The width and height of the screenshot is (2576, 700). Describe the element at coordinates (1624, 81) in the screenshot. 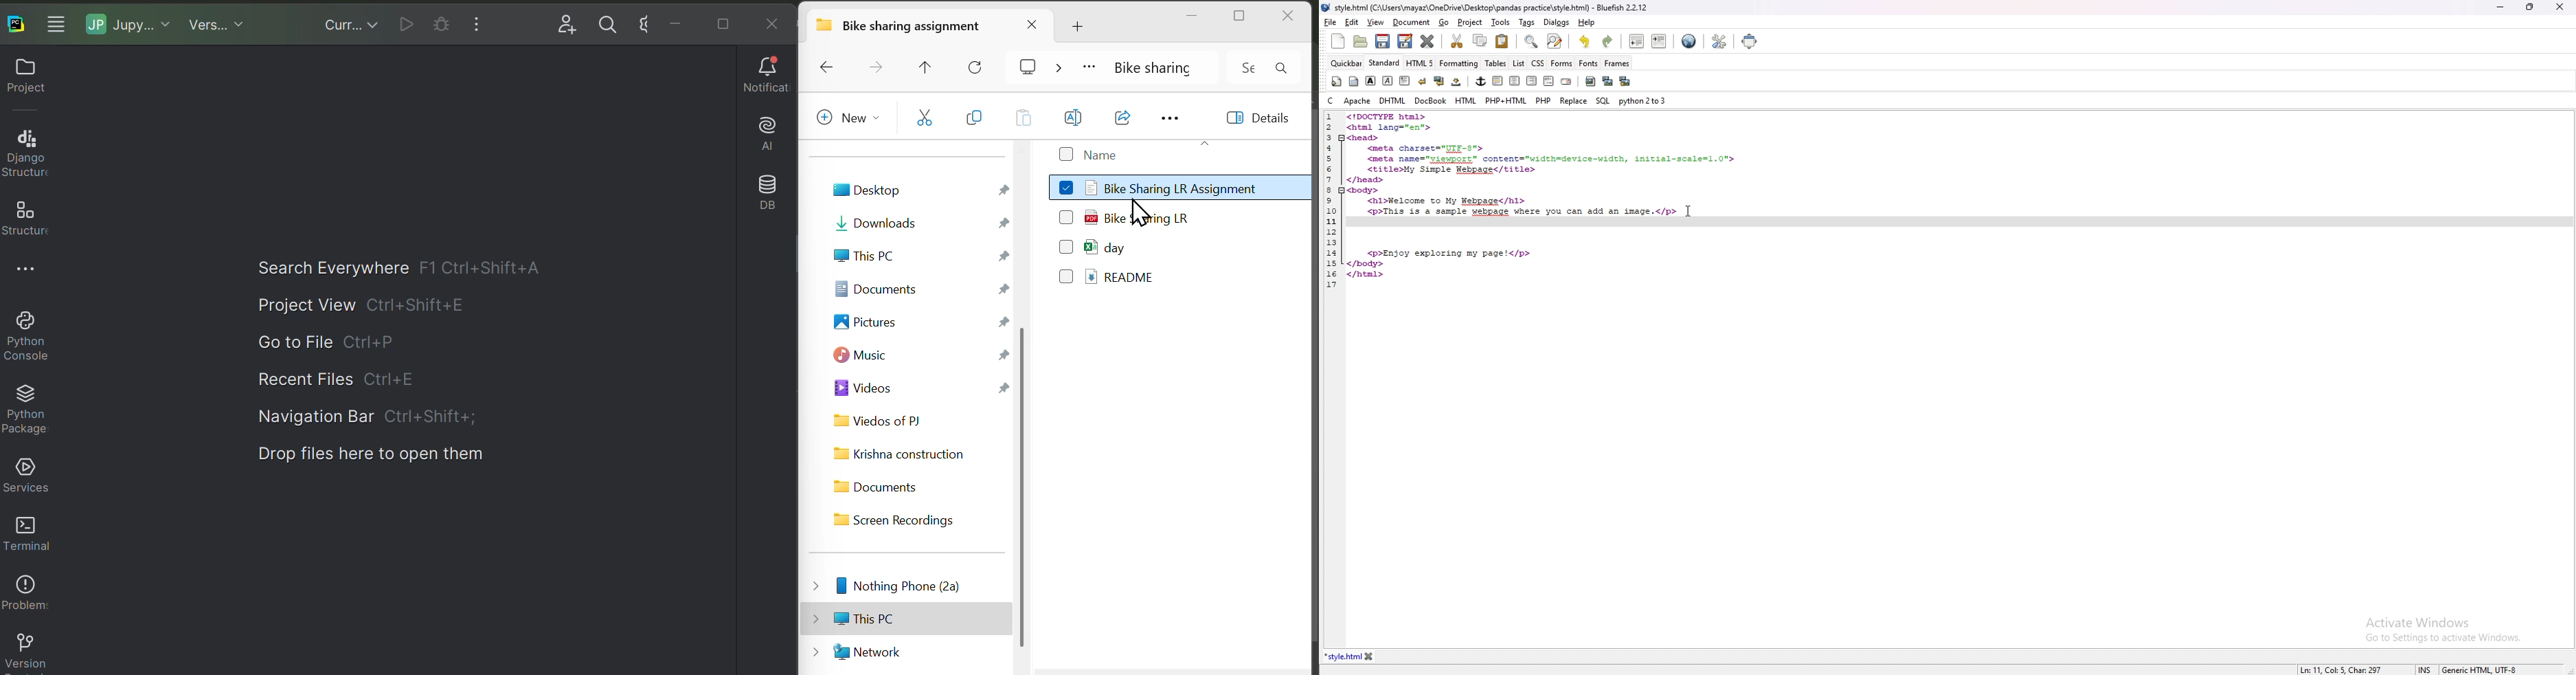

I see `multi thumbnail` at that location.